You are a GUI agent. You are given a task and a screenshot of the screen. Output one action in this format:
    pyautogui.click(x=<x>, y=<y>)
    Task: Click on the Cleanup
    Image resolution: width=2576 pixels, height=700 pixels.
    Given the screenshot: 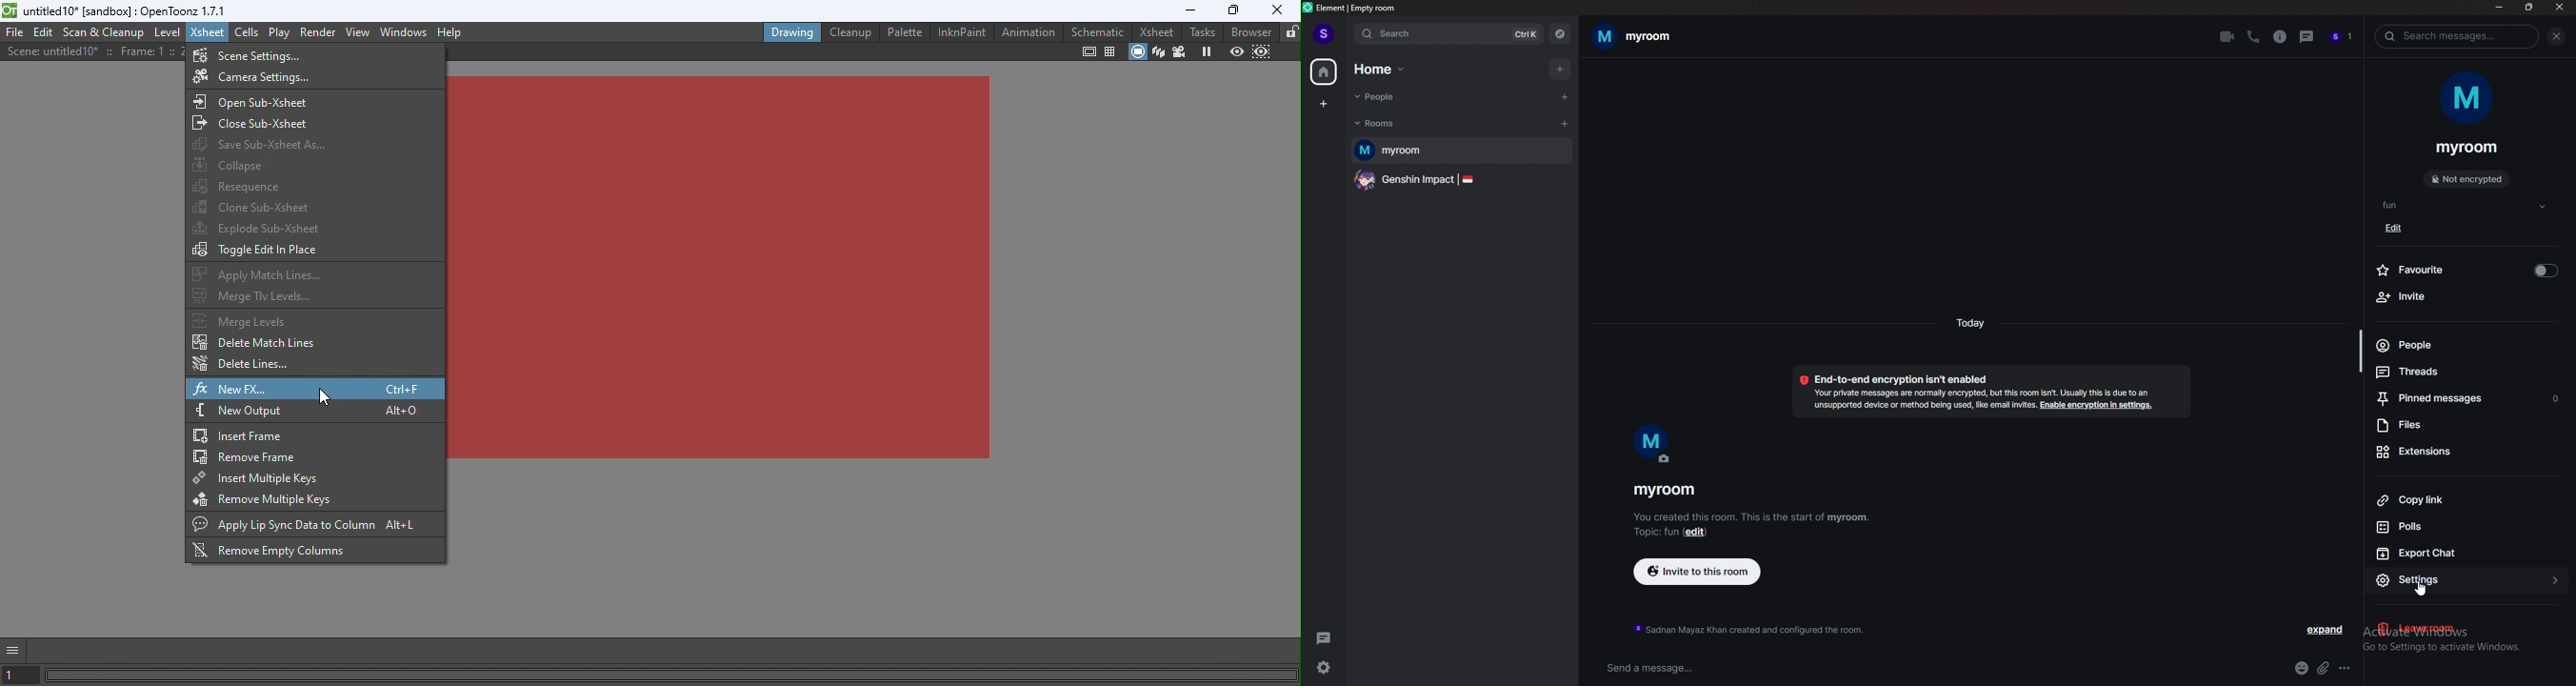 What is the action you would take?
    pyautogui.click(x=849, y=31)
    